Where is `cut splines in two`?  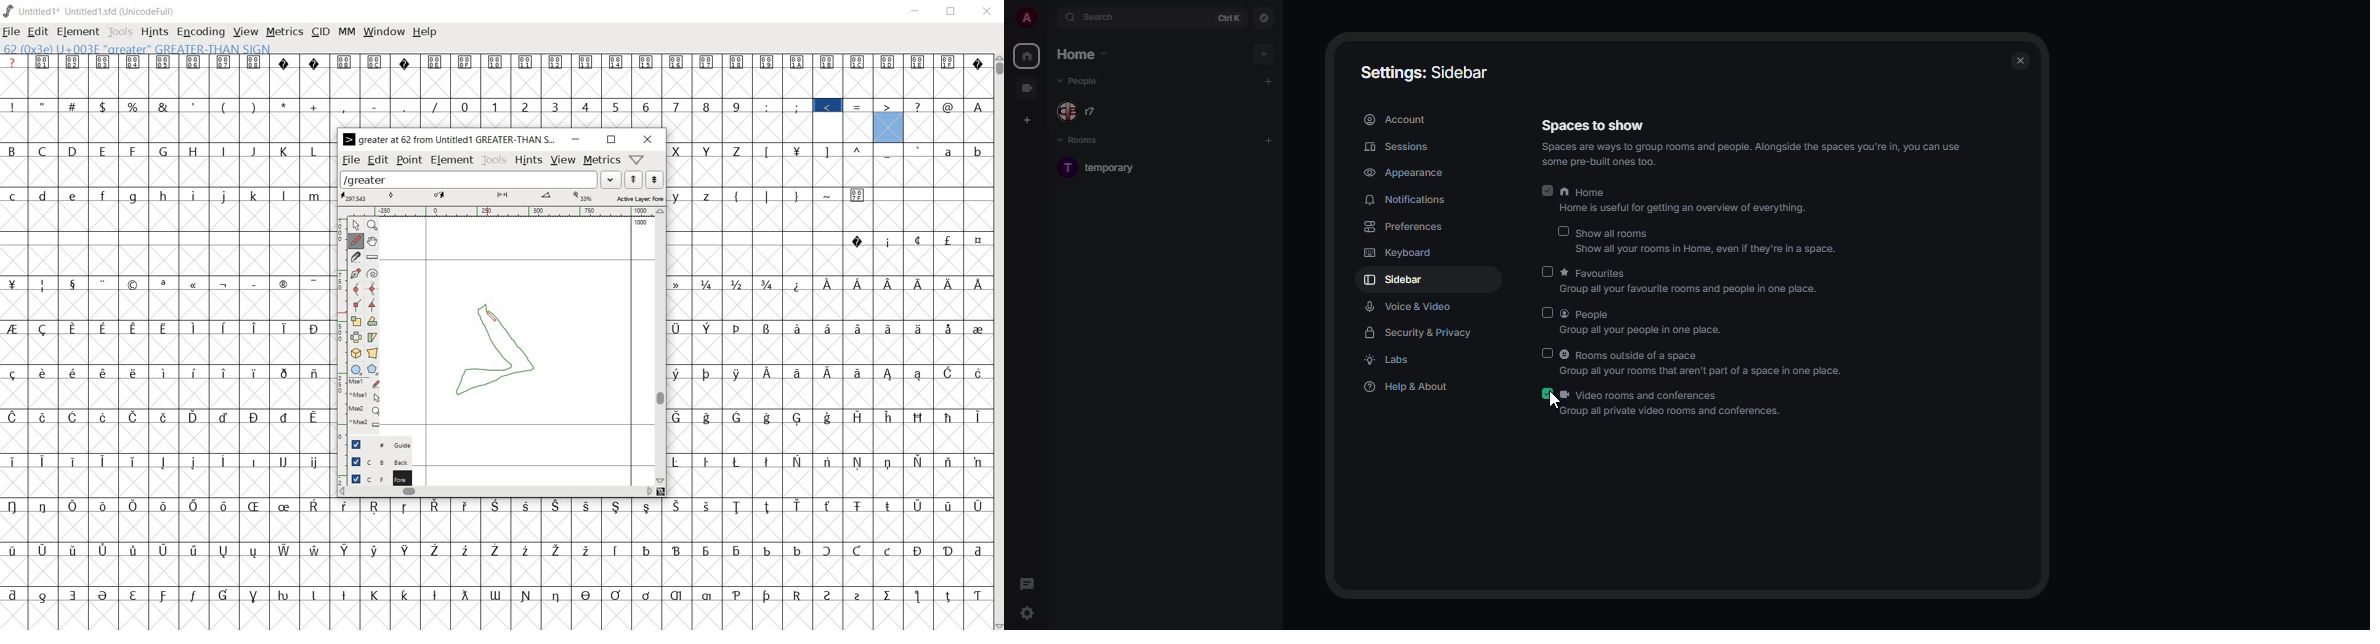 cut splines in two is located at coordinates (354, 256).